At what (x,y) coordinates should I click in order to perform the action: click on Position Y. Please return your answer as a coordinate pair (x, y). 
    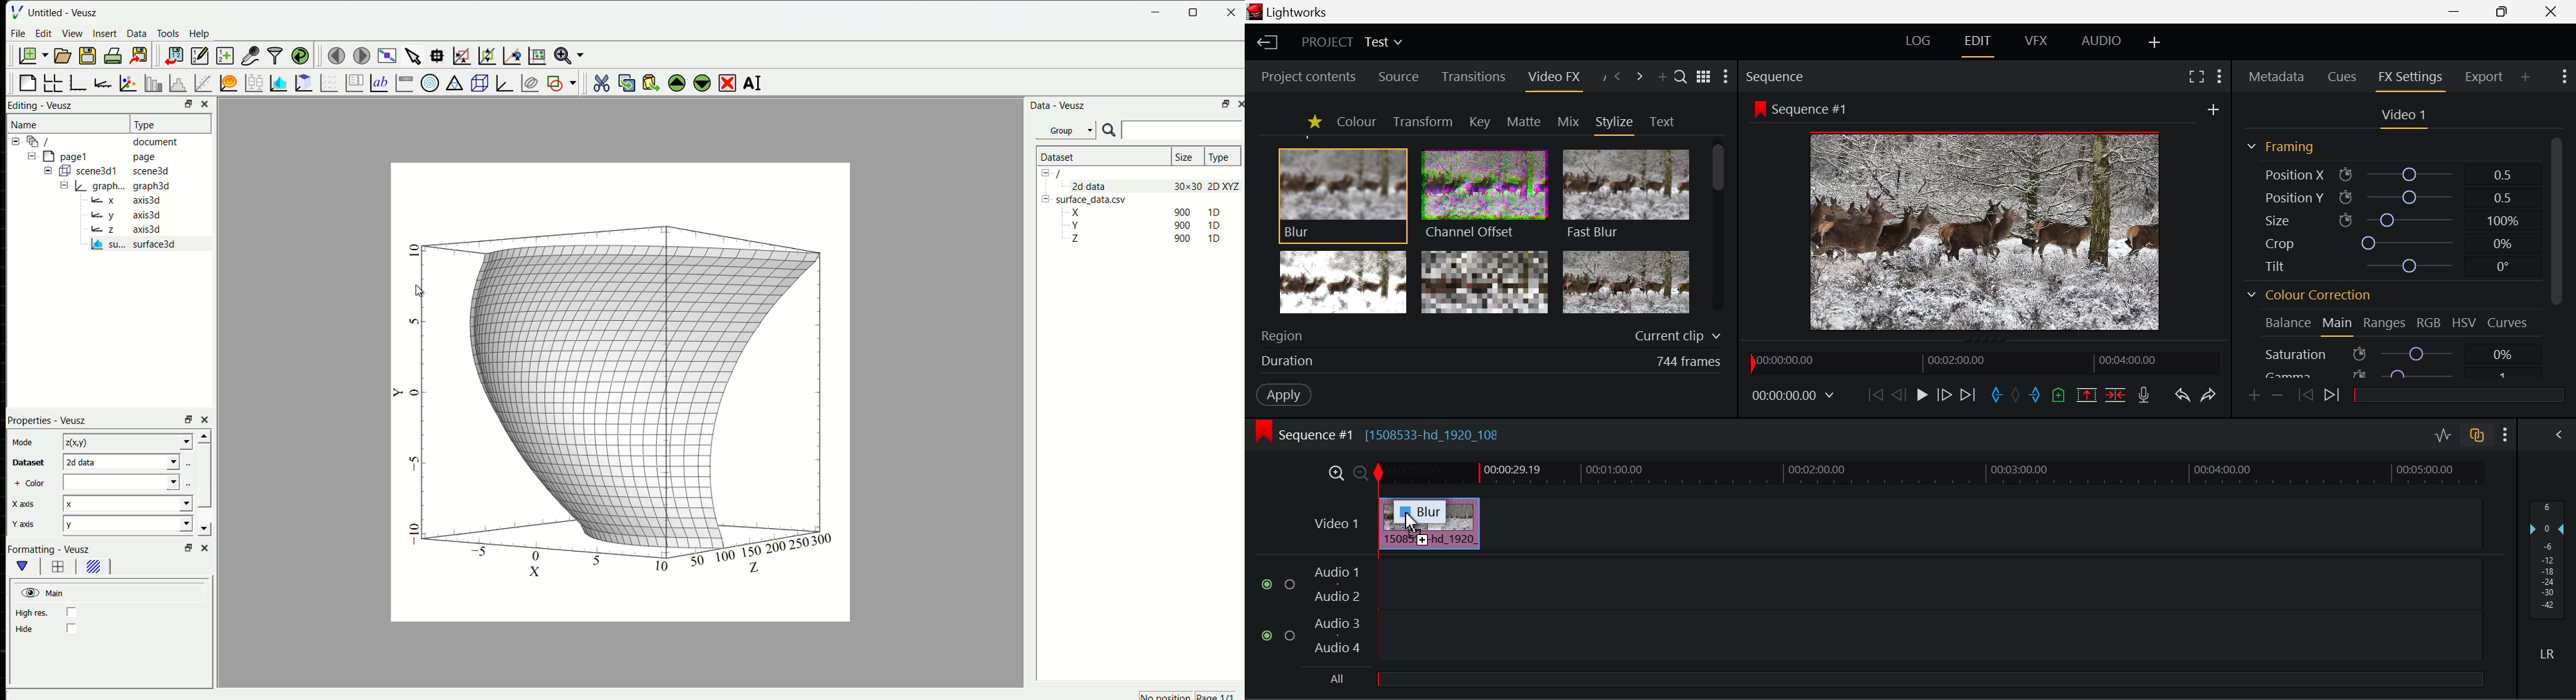
    Looking at the image, I should click on (2388, 197).